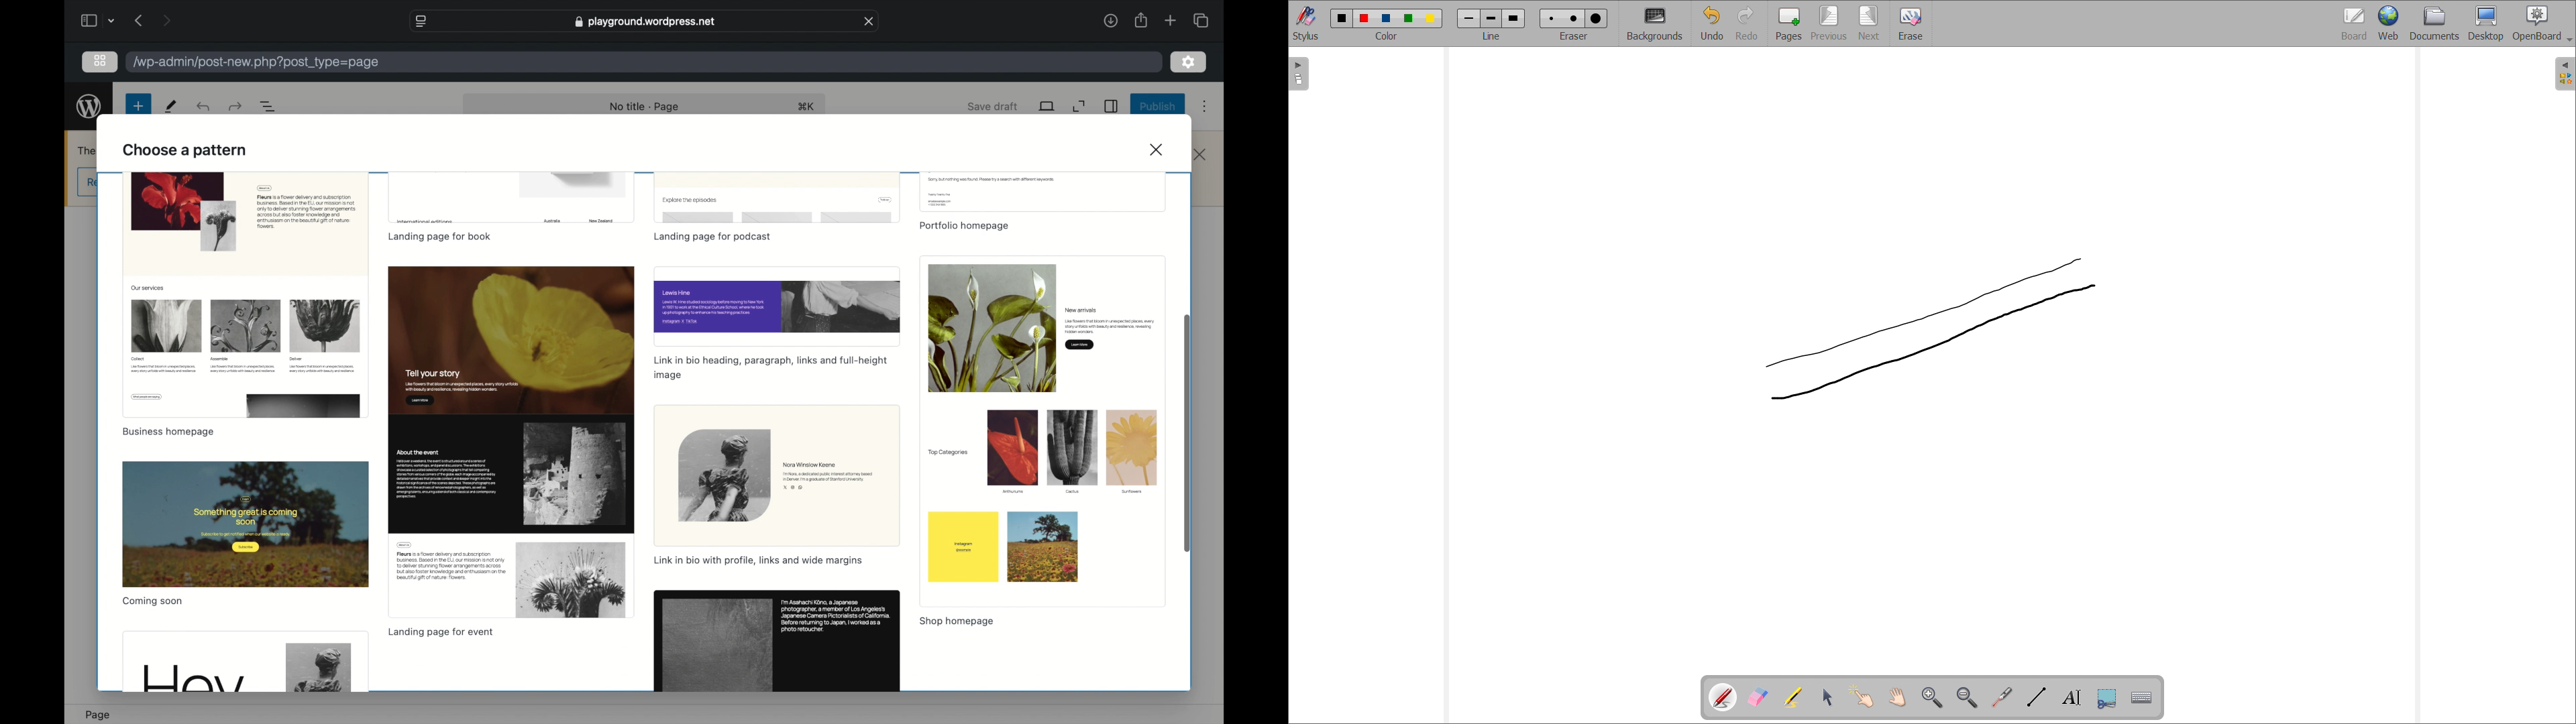 This screenshot has height=728, width=2576. I want to click on line width size, so click(1492, 19).